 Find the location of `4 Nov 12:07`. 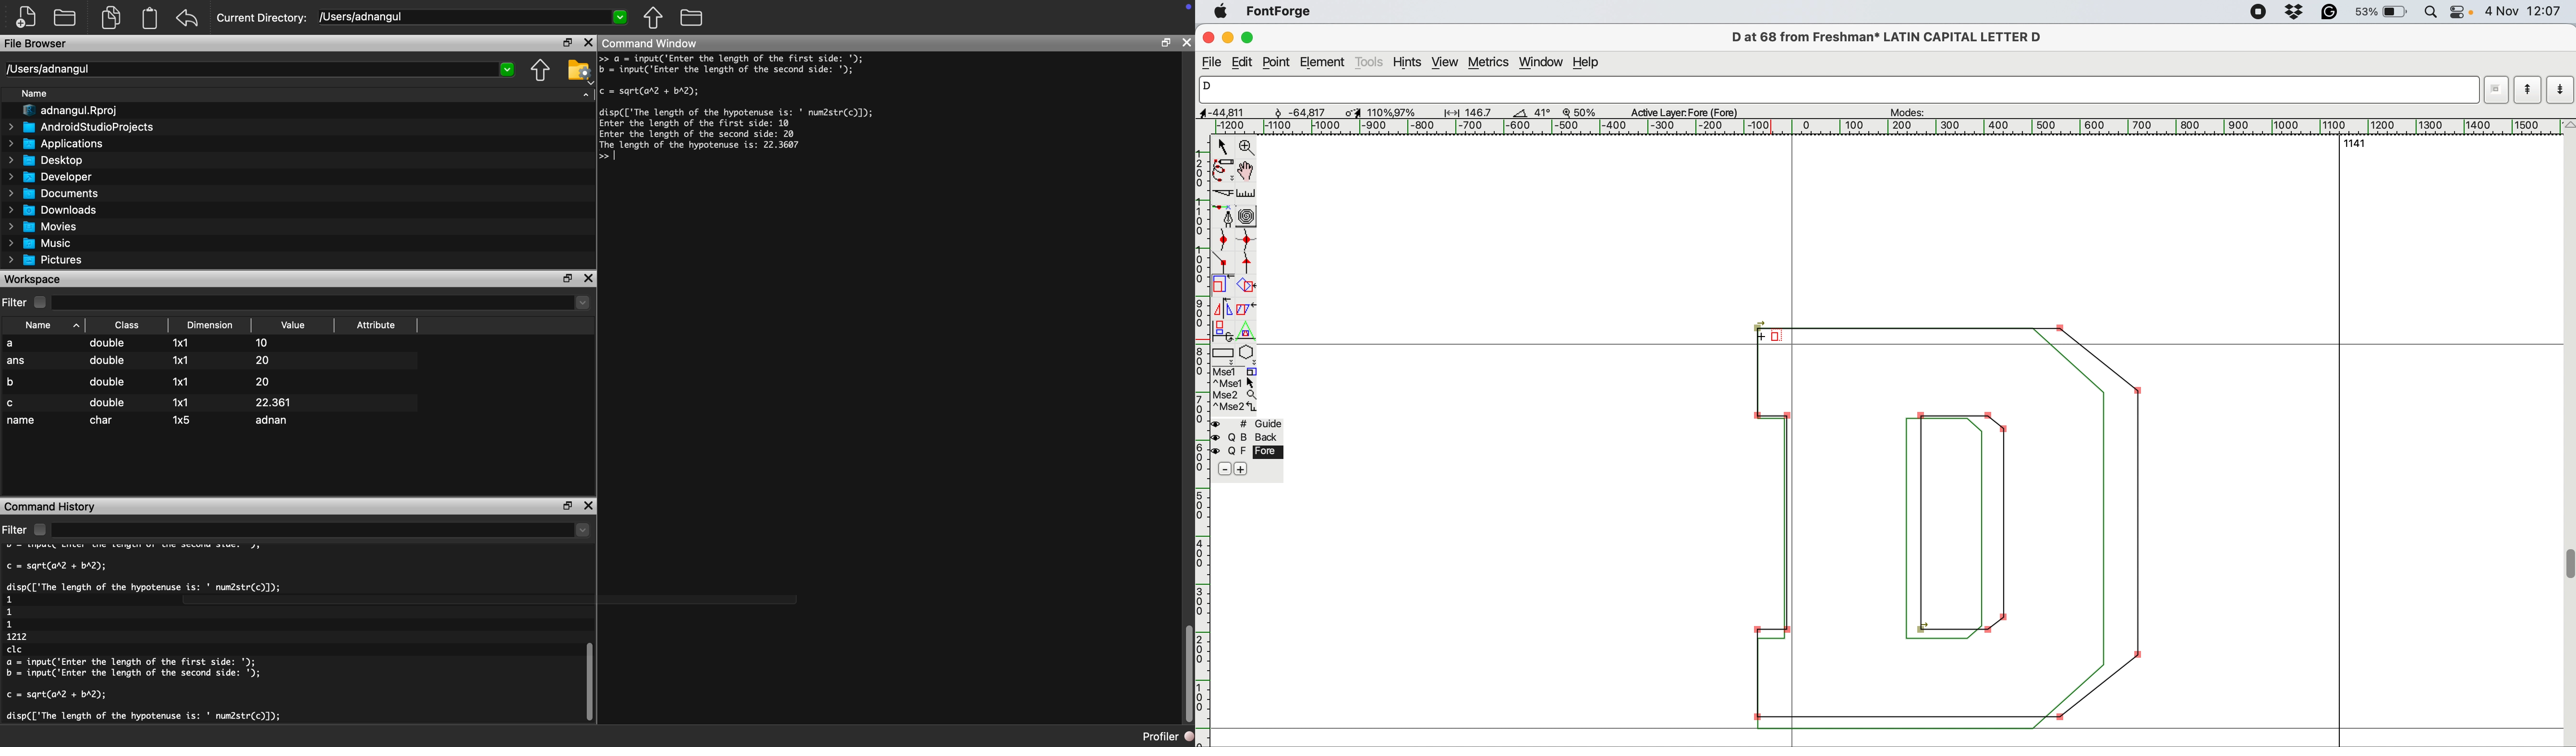

4 Nov 12:07 is located at coordinates (2524, 11).